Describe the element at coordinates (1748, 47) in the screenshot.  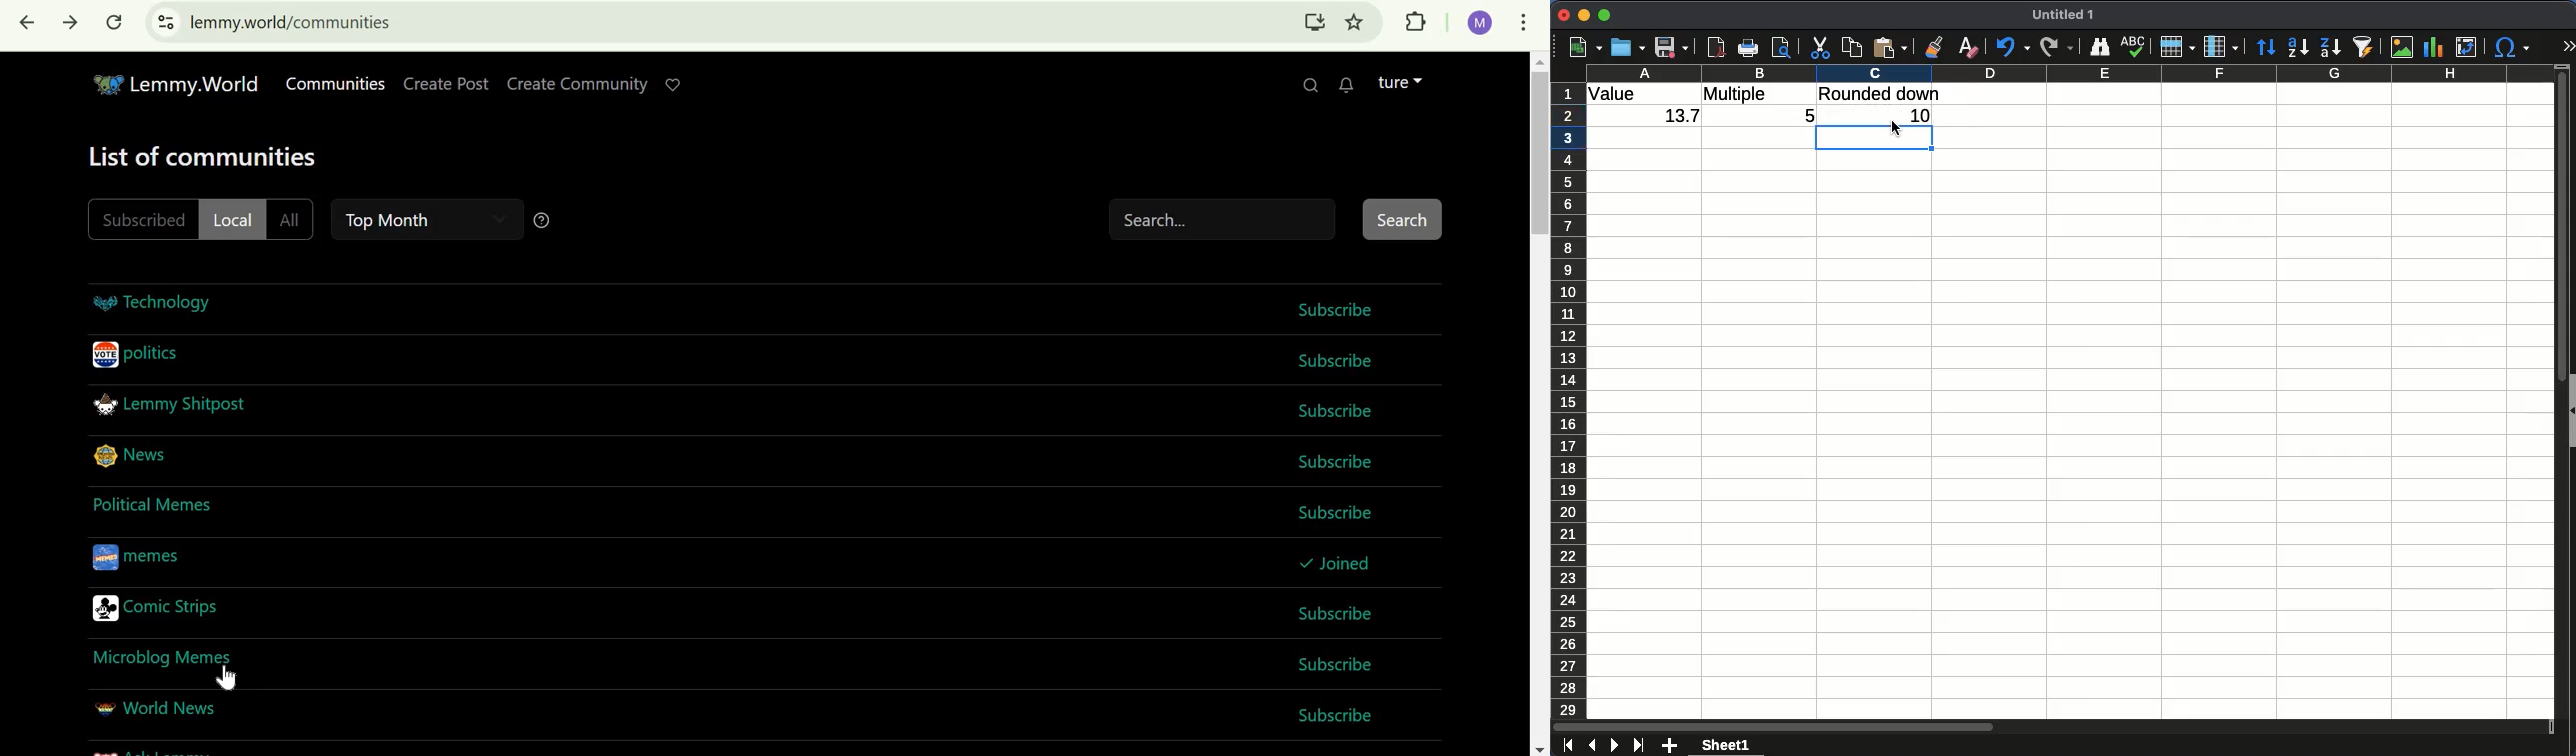
I see `print` at that location.